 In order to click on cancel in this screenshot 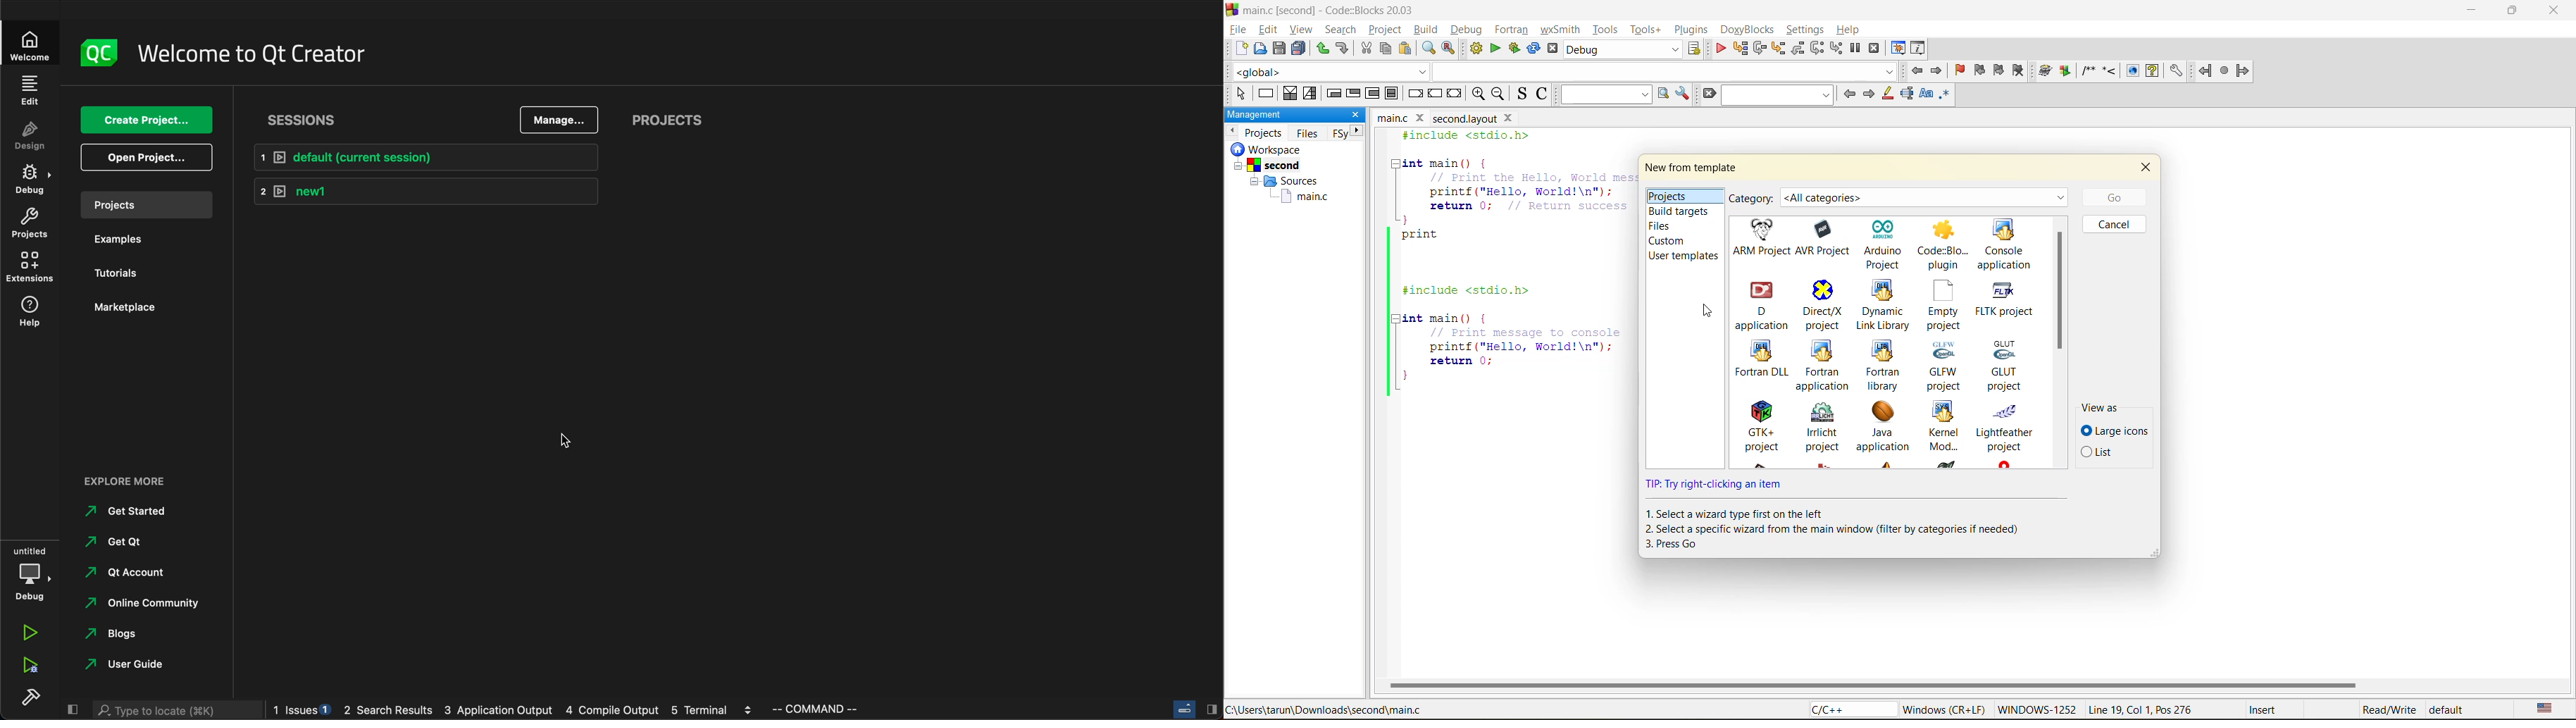, I will do `click(2115, 226)`.